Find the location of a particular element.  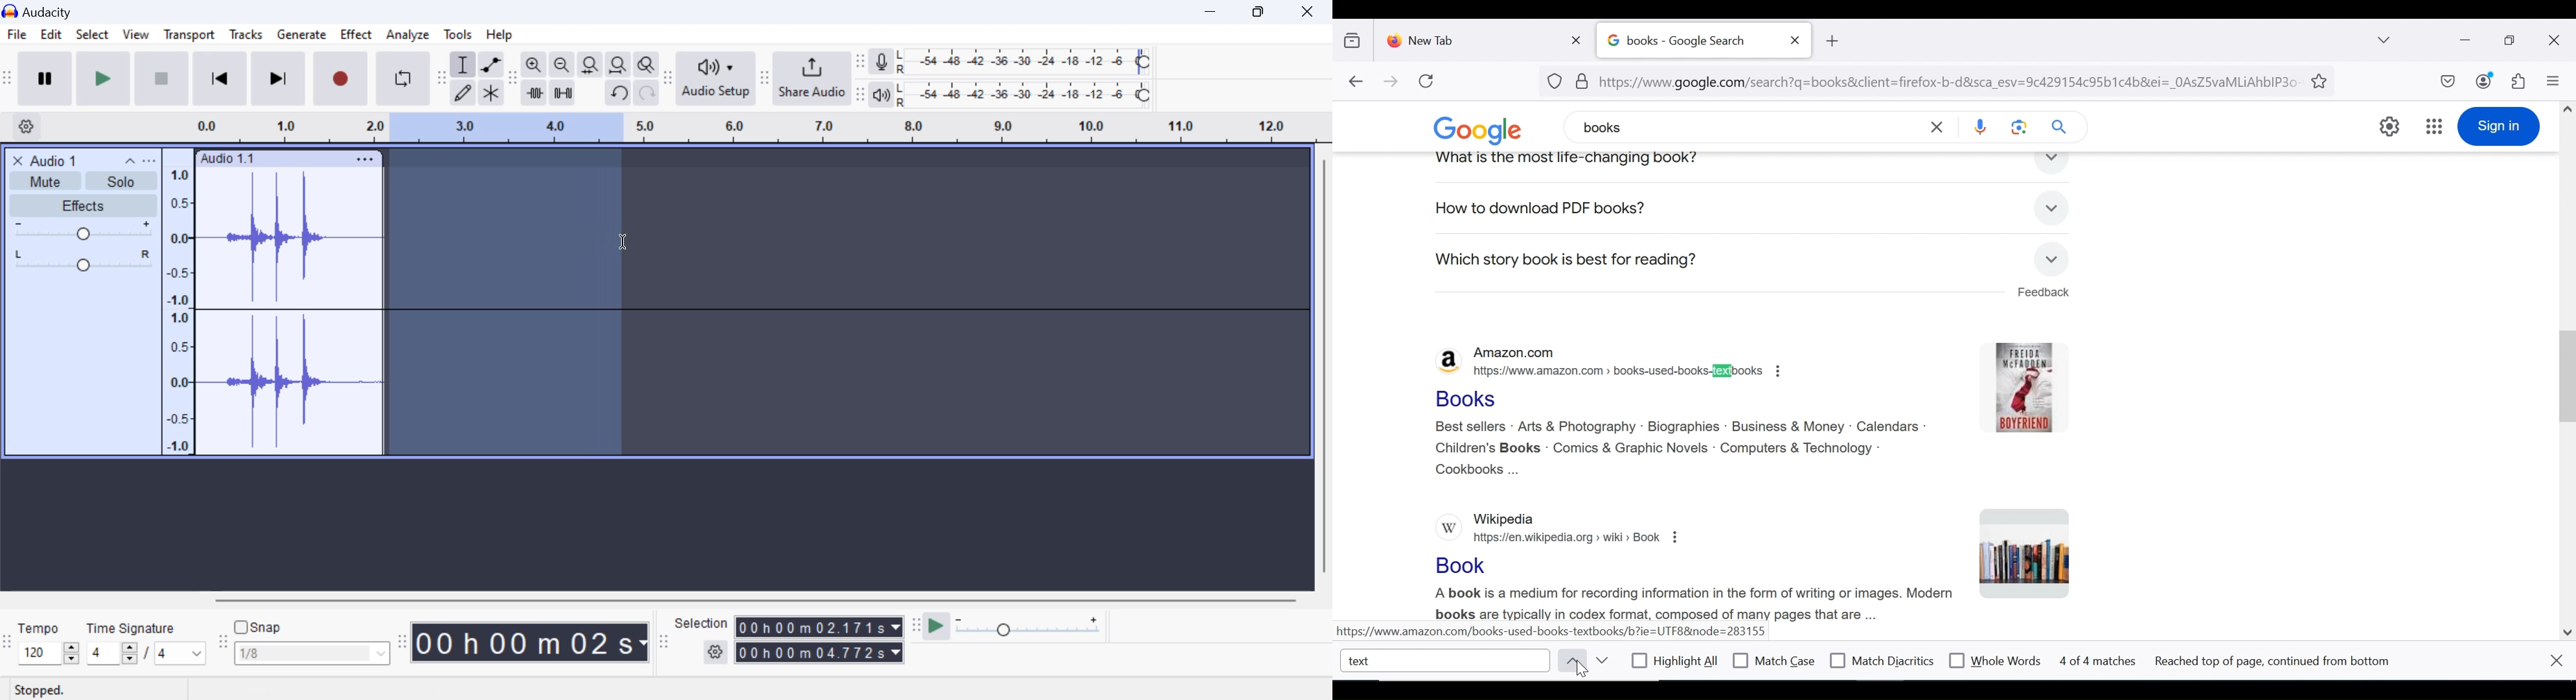

settings is located at coordinates (717, 653).